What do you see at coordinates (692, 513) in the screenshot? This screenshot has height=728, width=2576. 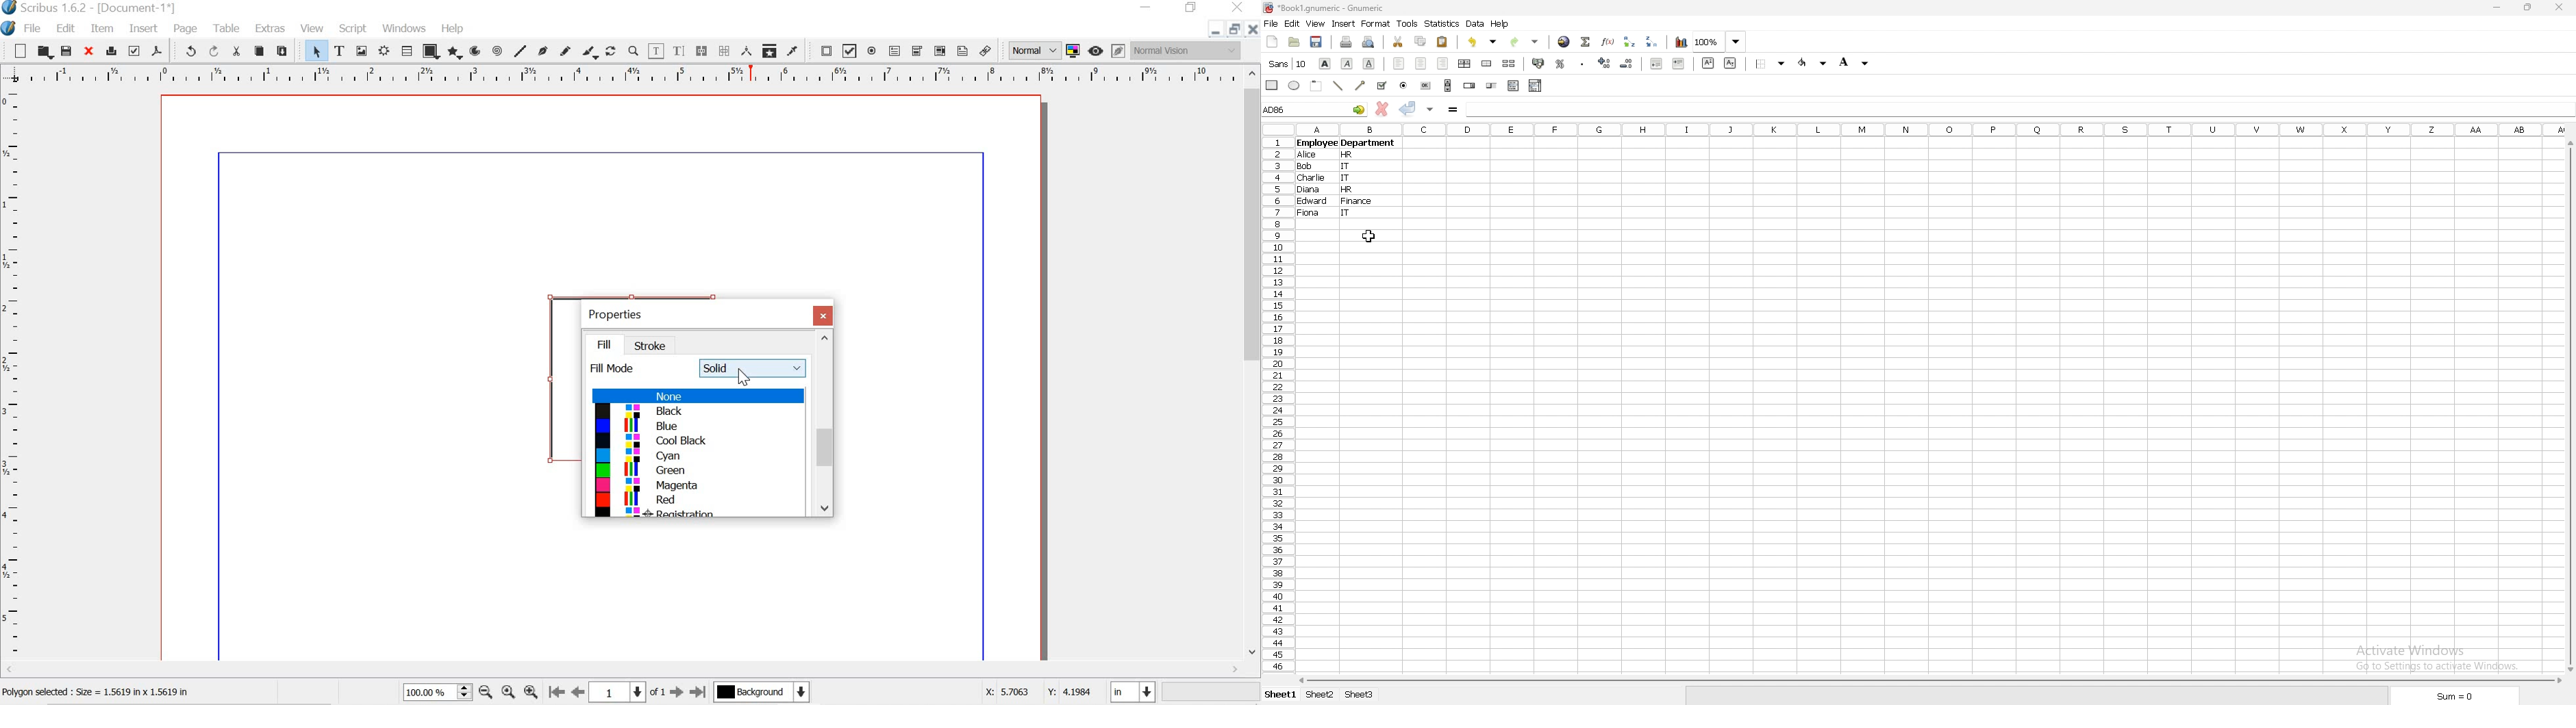 I see `registration` at bounding box center [692, 513].